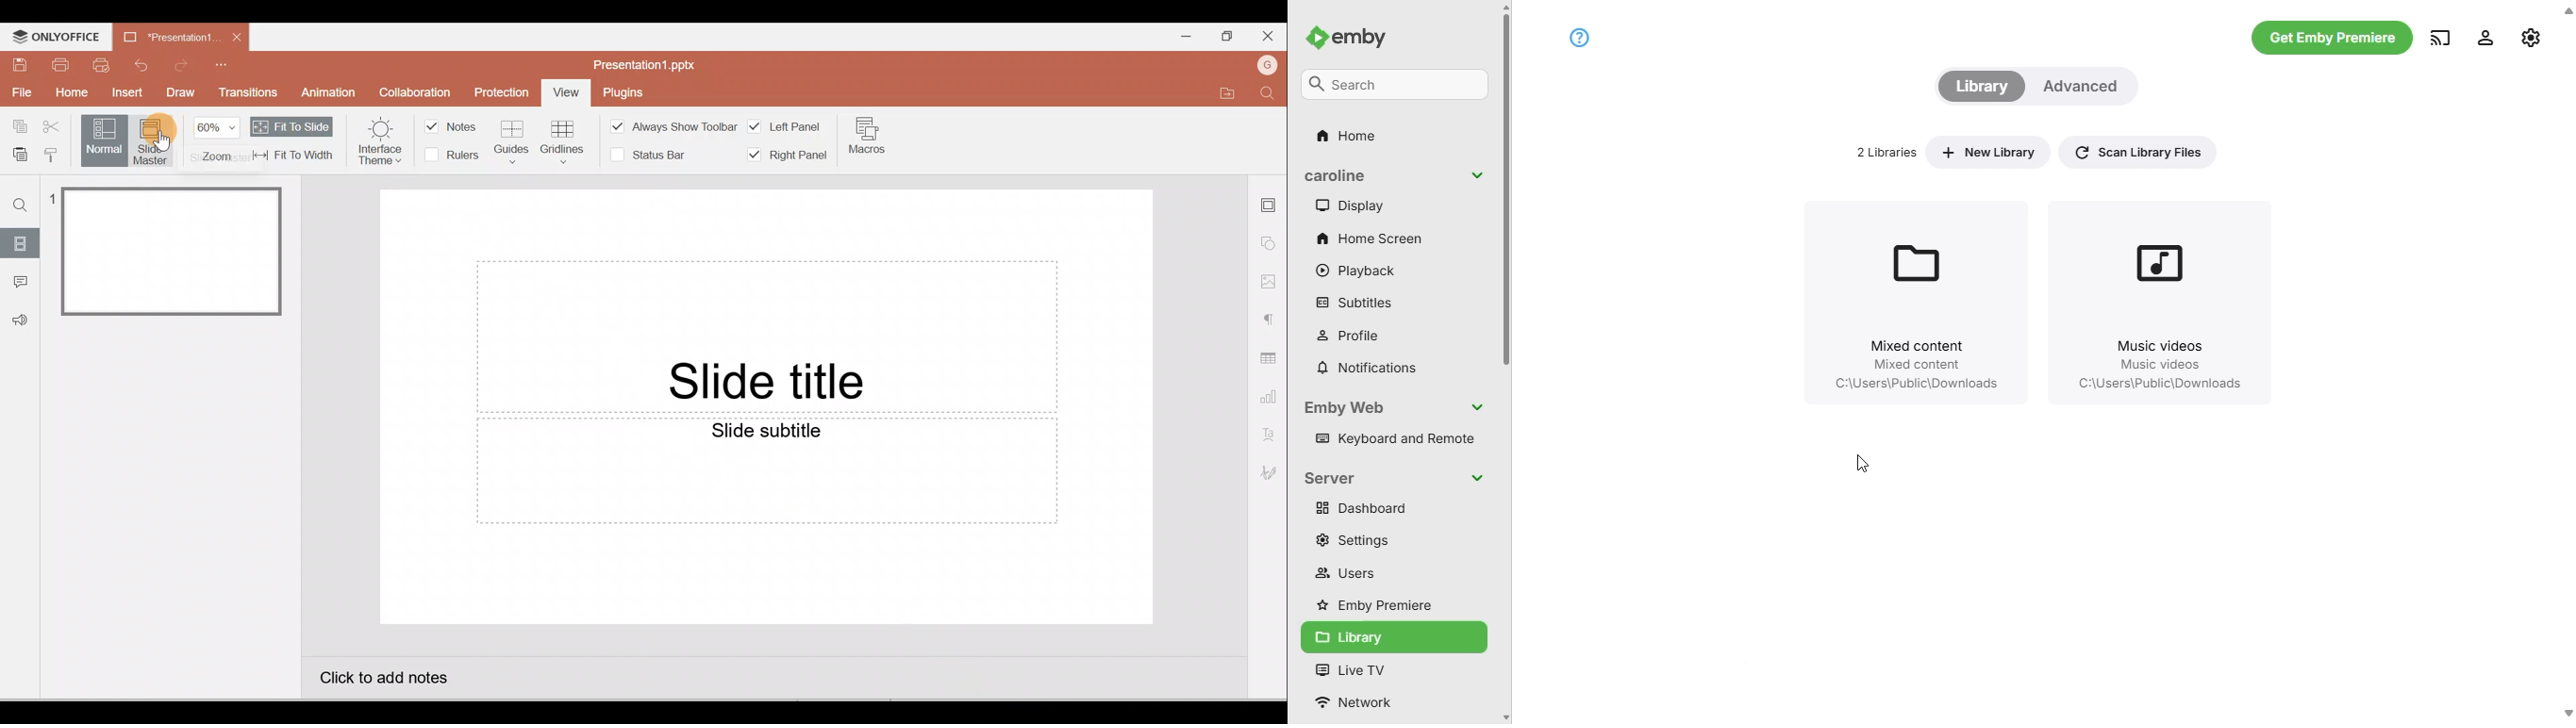 The image size is (2576, 728). What do you see at coordinates (632, 90) in the screenshot?
I see `Plugins` at bounding box center [632, 90].